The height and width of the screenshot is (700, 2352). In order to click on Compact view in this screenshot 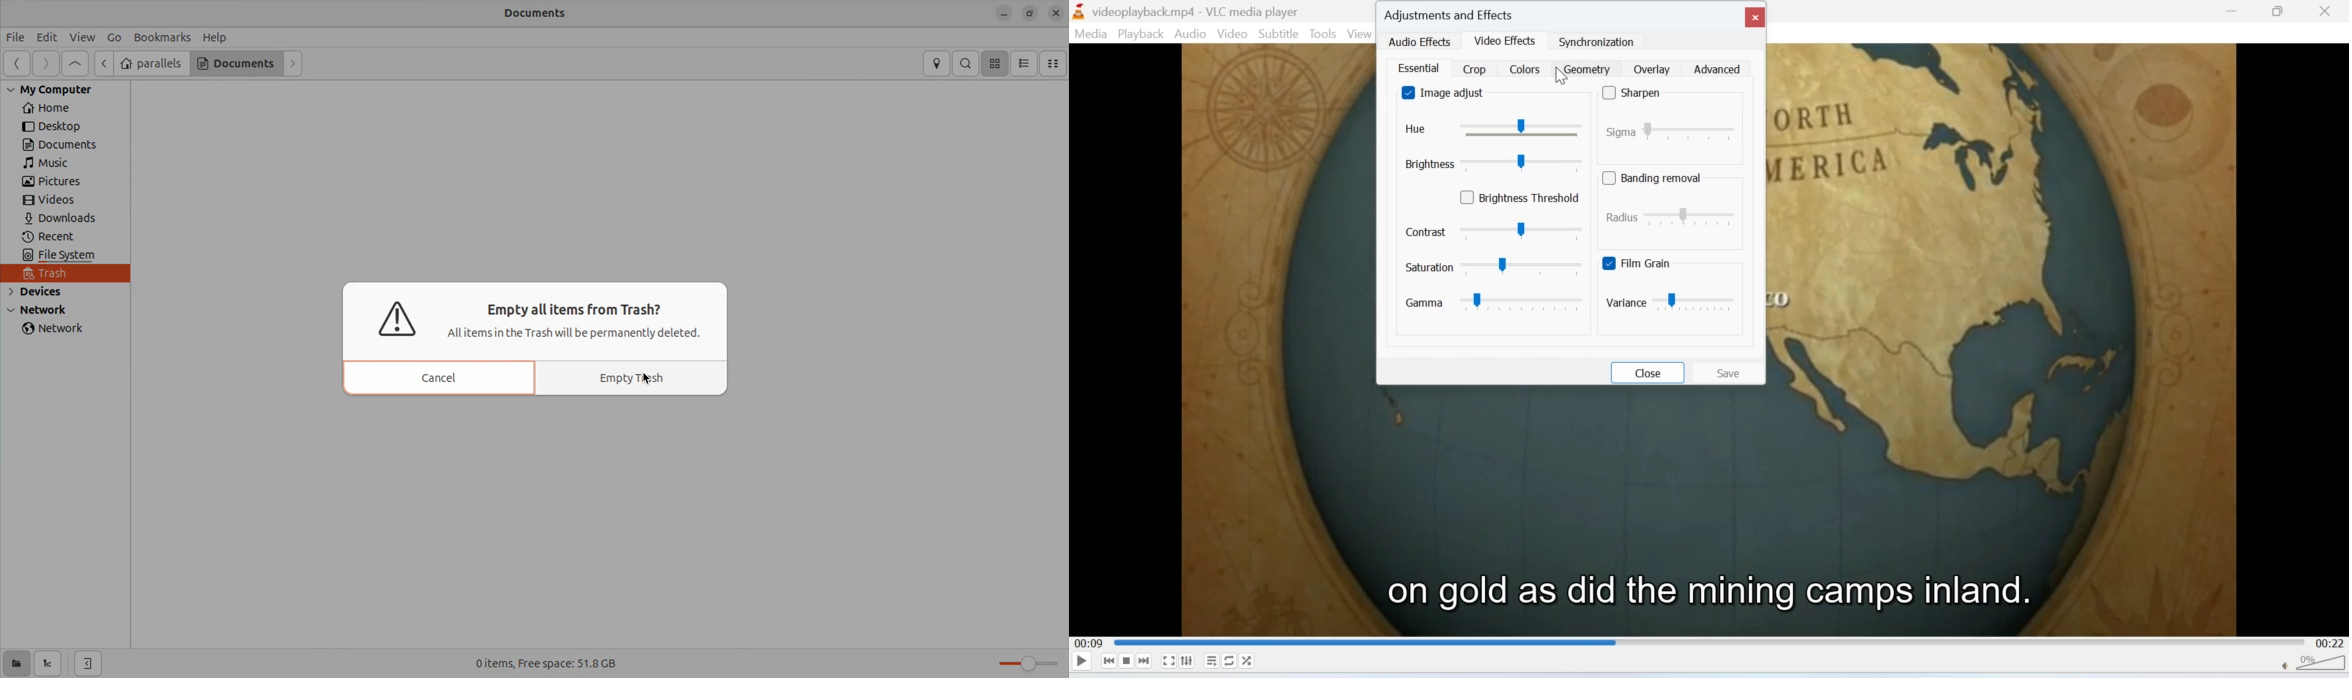, I will do `click(1055, 63)`.